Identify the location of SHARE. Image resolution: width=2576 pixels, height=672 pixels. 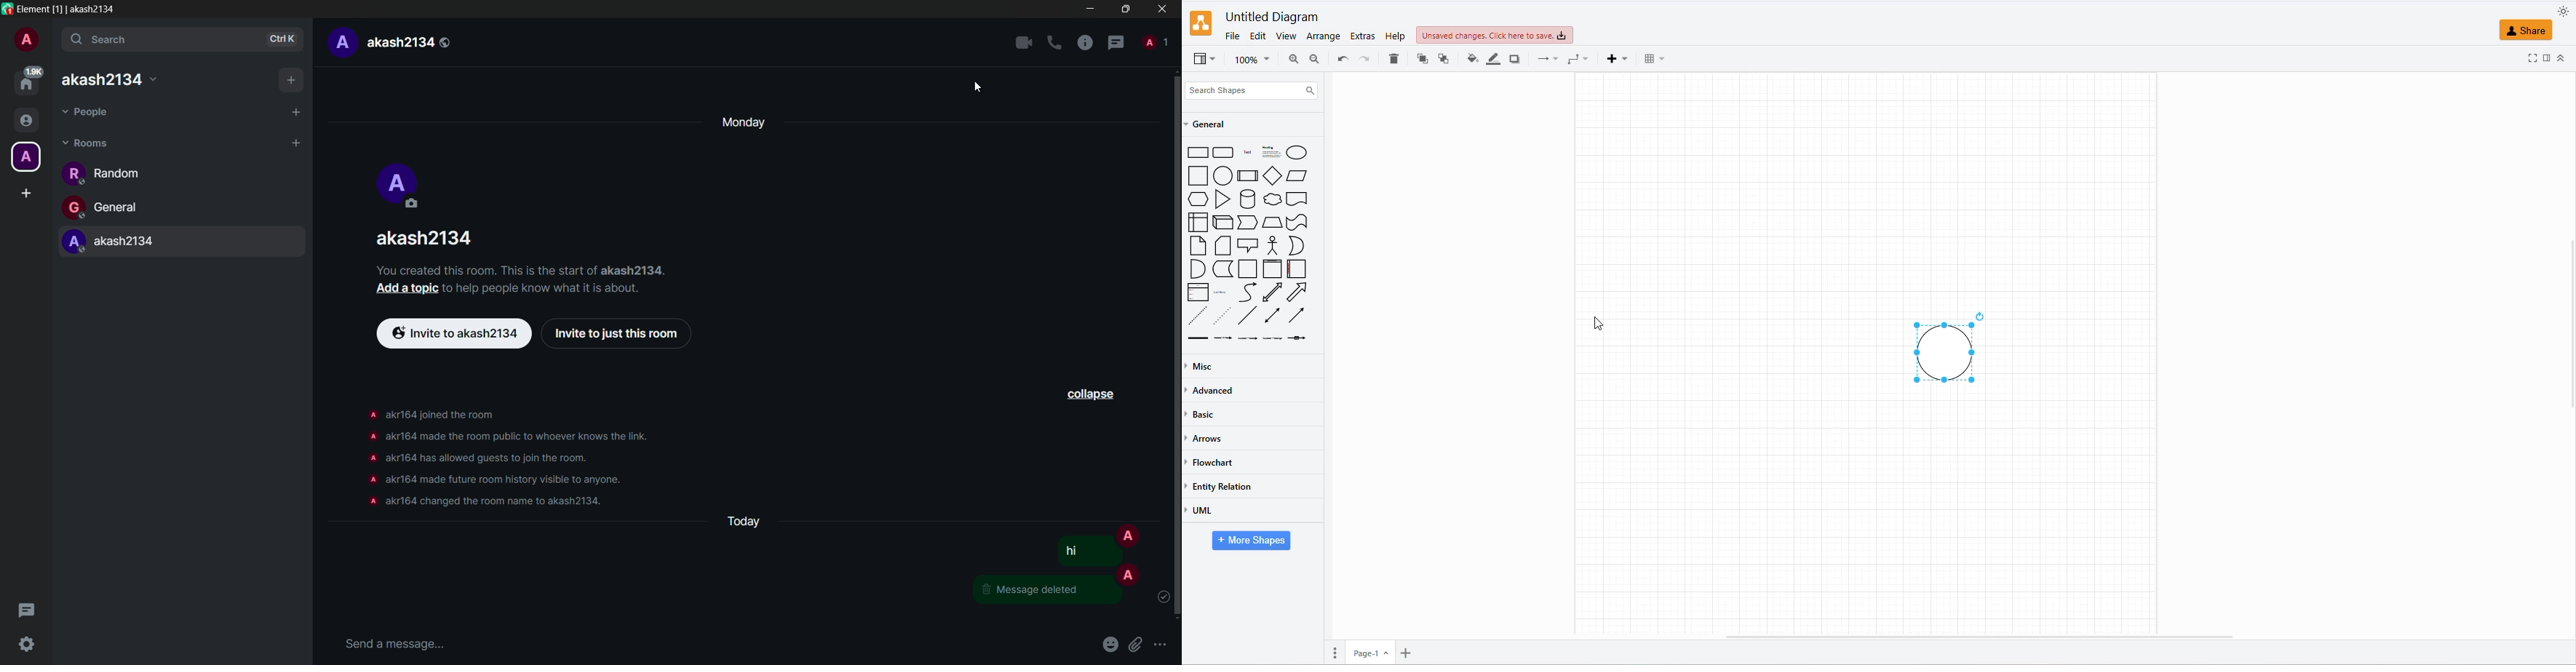
(2527, 31).